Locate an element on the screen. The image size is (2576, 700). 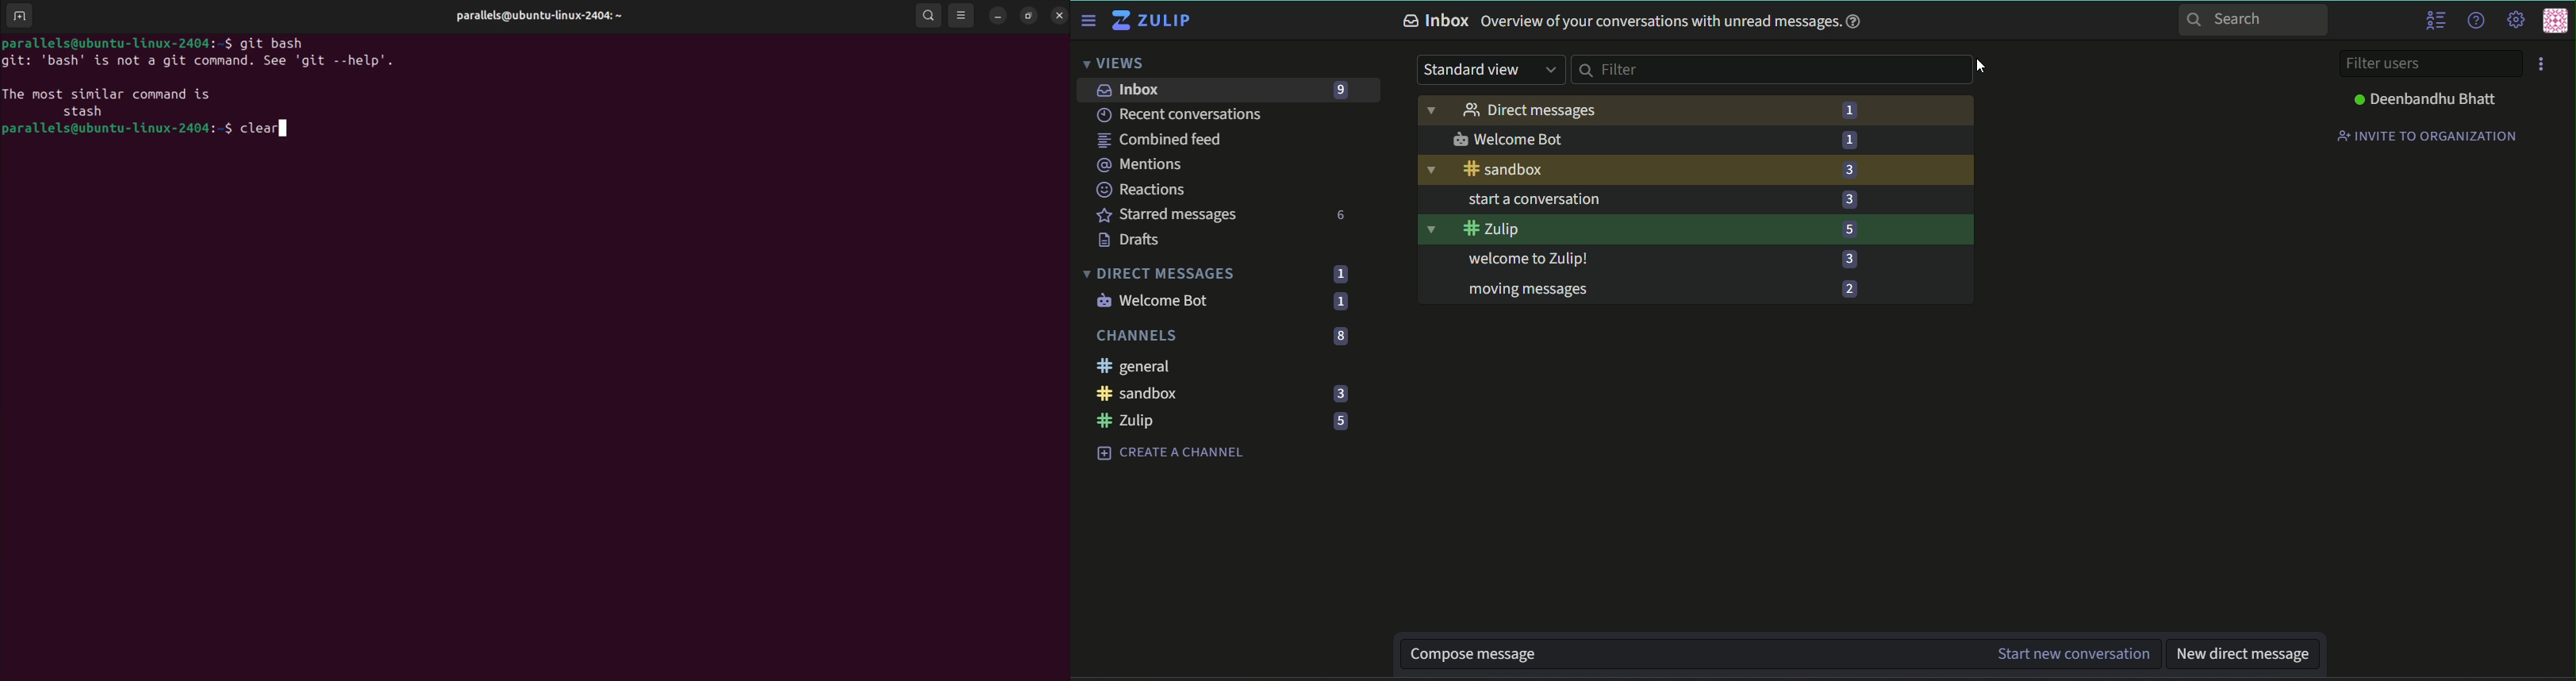
number is located at coordinates (1848, 260).